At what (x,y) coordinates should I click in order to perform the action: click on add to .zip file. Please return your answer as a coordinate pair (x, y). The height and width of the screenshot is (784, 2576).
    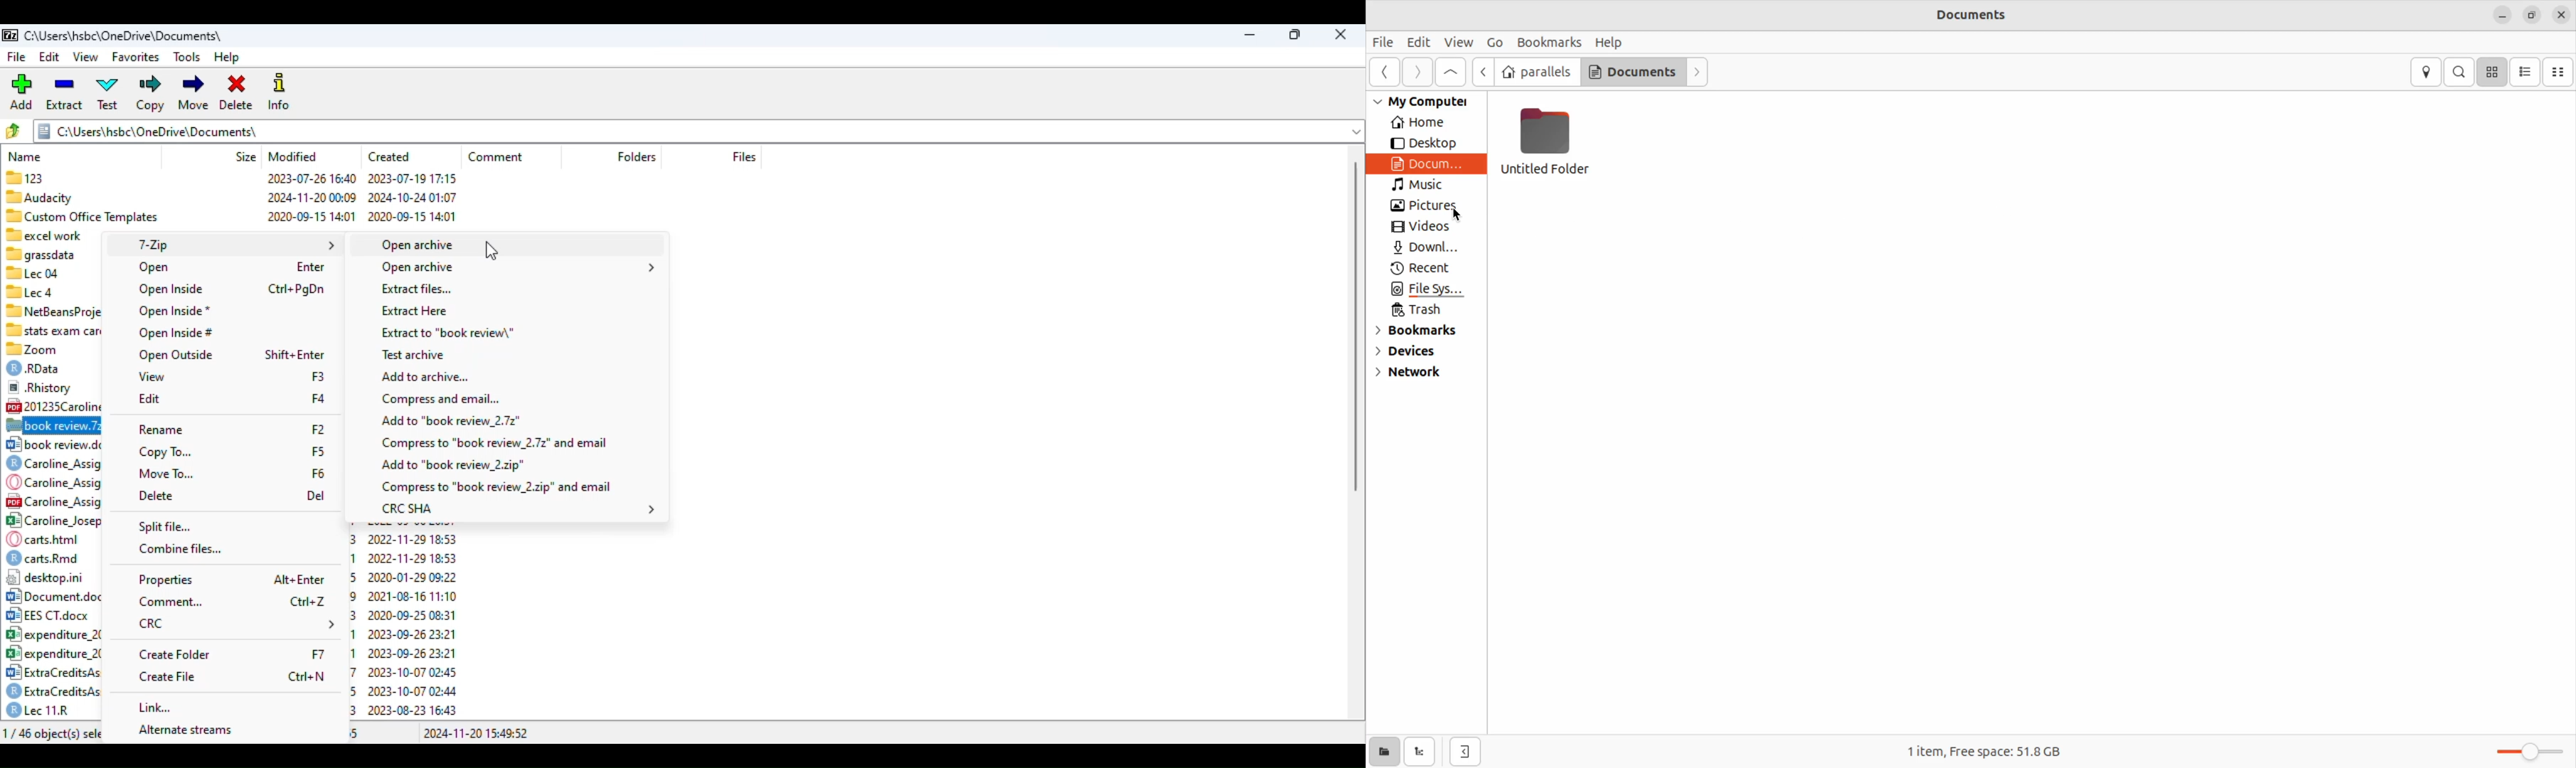
    Looking at the image, I should click on (451, 466).